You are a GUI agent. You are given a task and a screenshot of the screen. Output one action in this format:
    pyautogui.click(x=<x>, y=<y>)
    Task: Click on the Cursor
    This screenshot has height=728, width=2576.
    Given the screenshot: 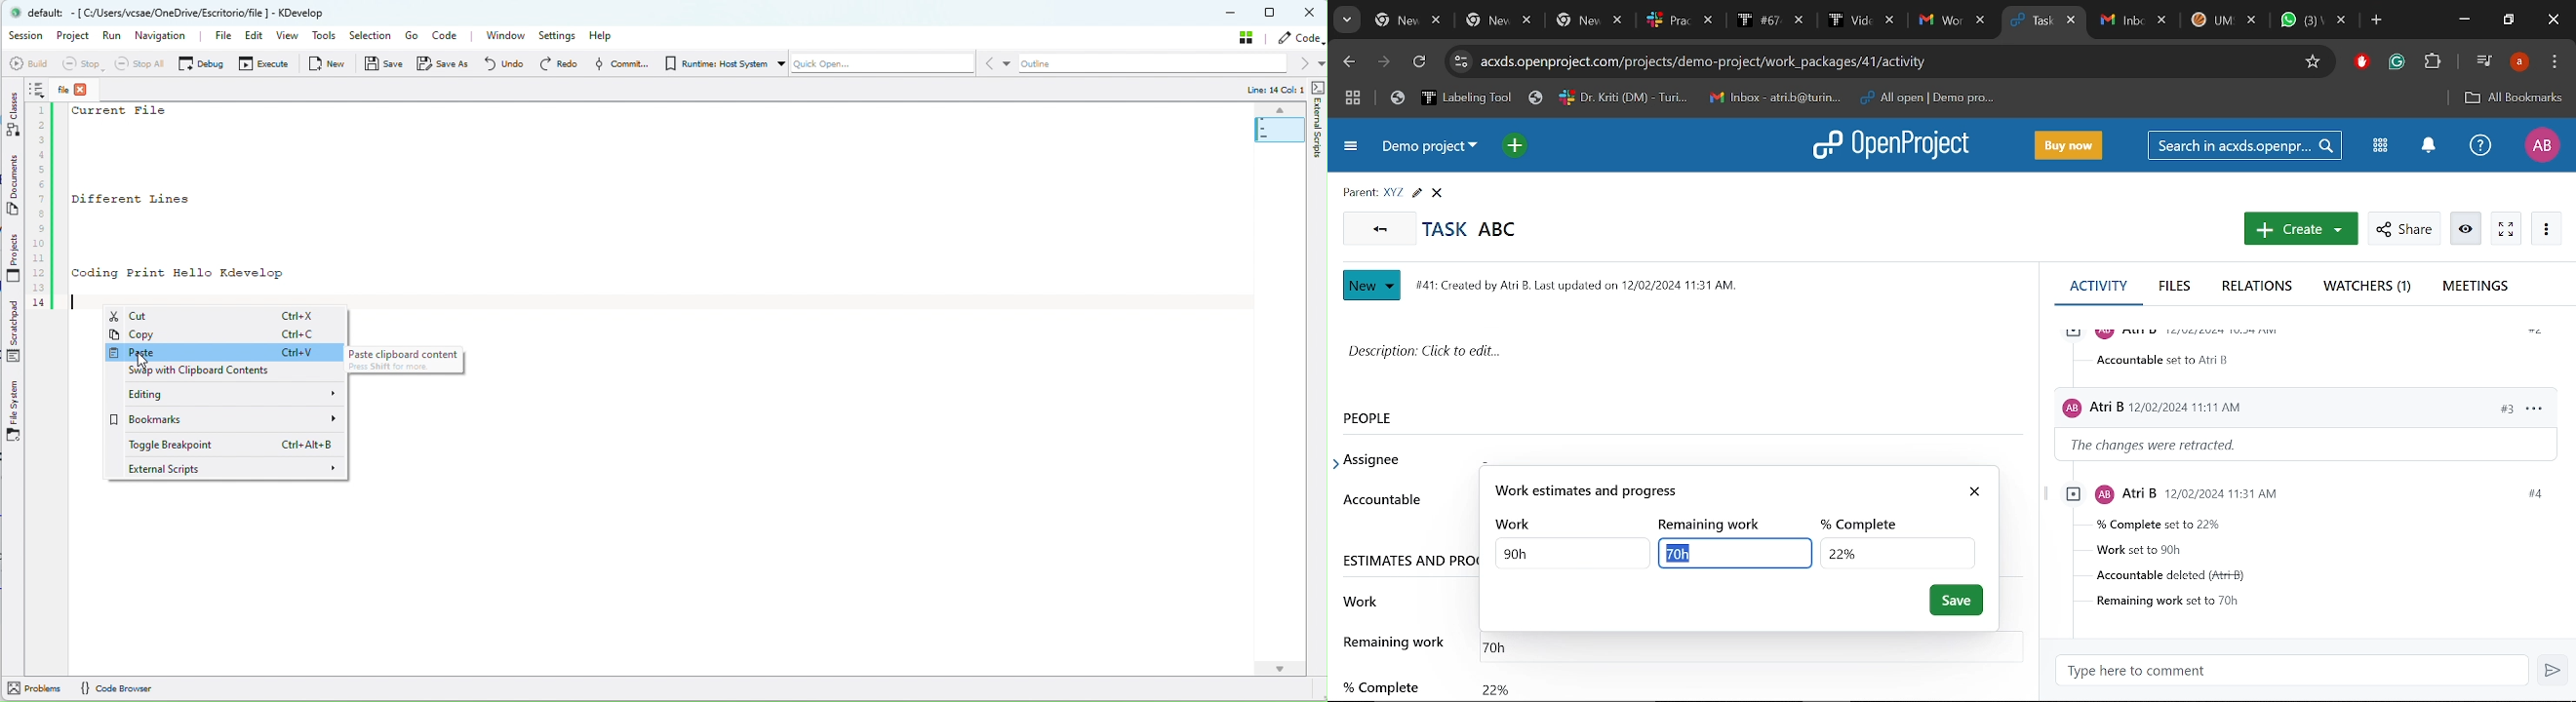 What is the action you would take?
    pyautogui.click(x=1673, y=559)
    